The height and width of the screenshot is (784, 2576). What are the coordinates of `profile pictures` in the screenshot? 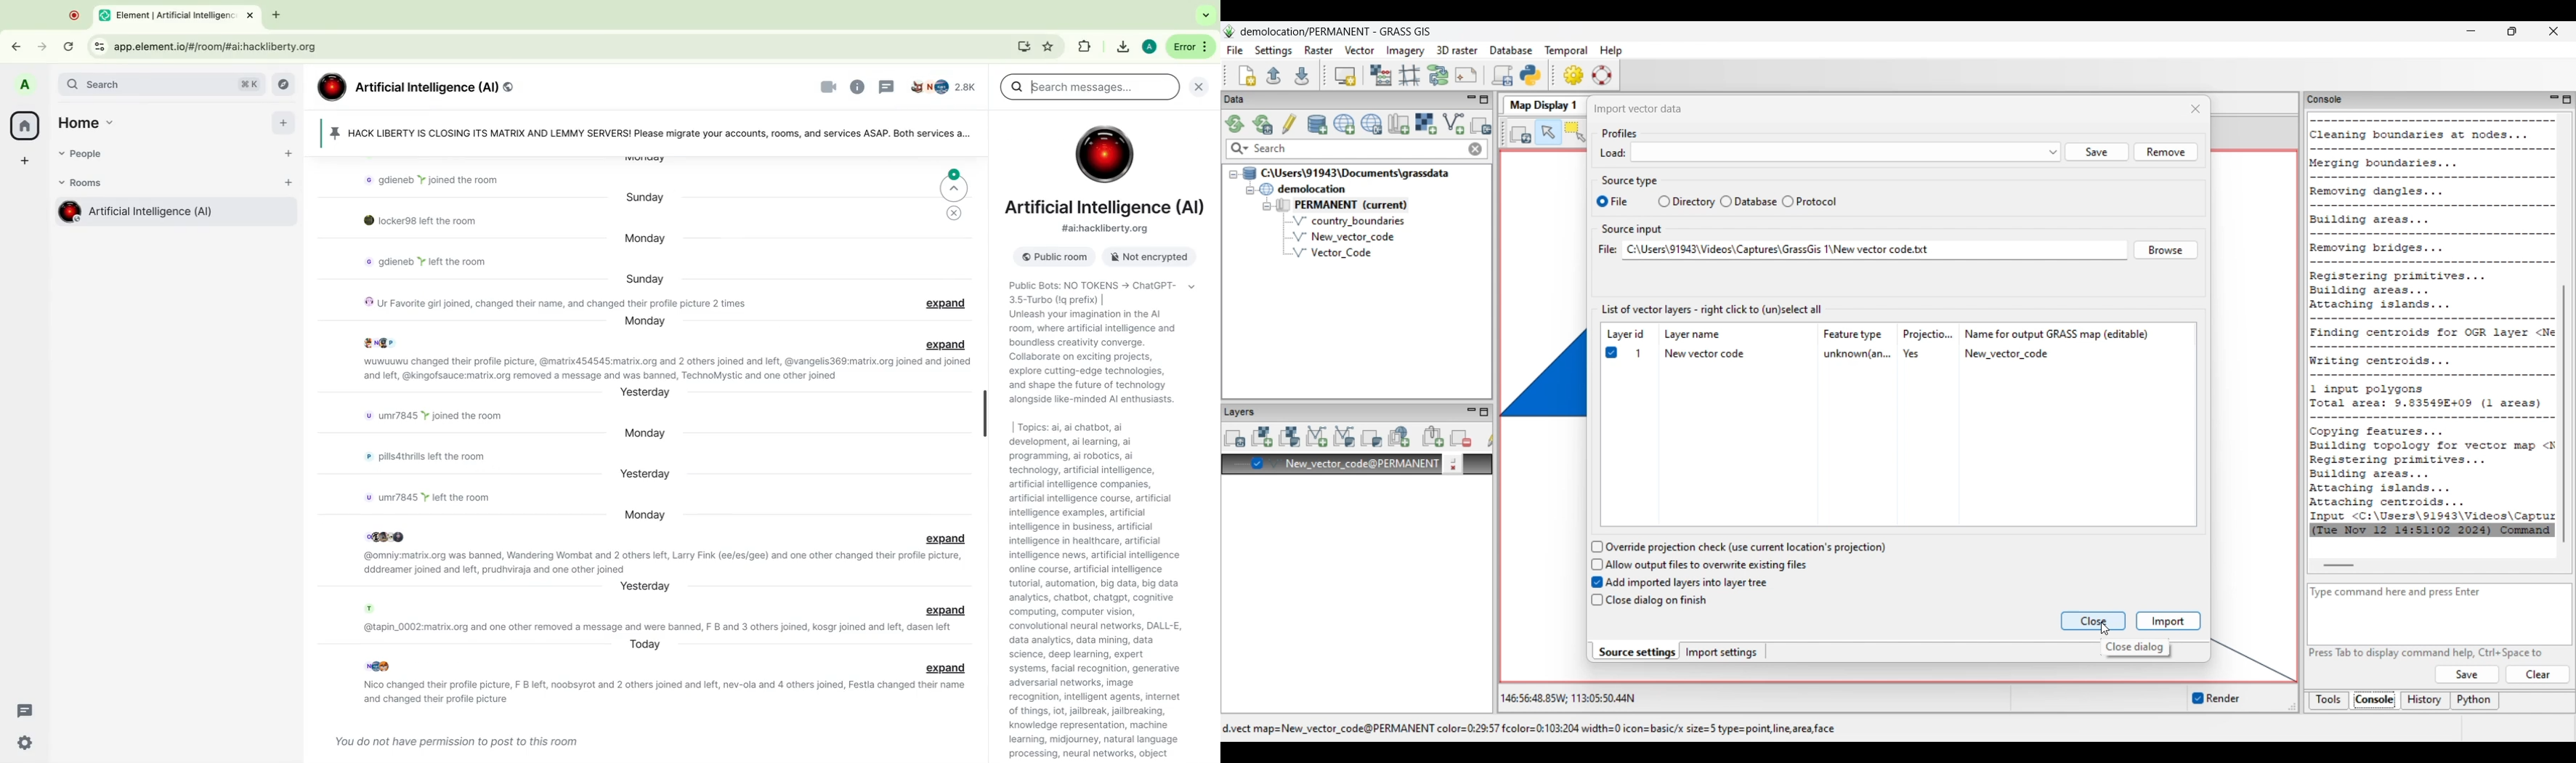 It's located at (380, 342).